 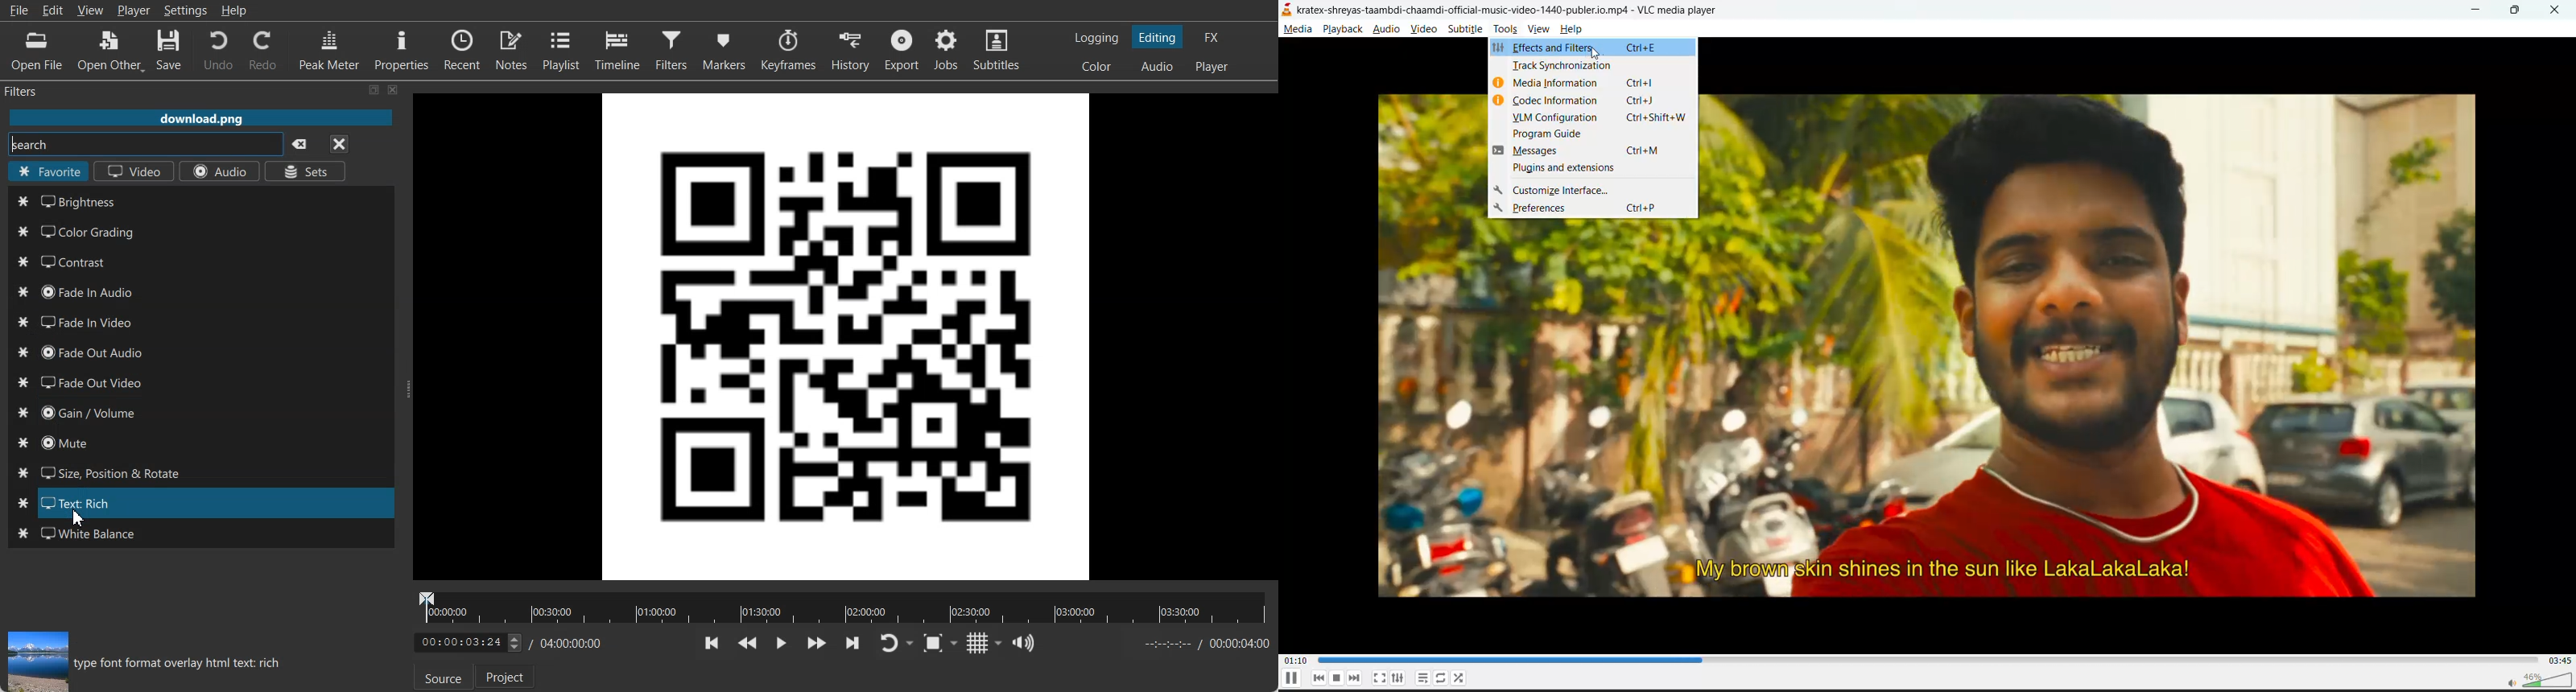 What do you see at coordinates (200, 230) in the screenshot?
I see `Color Grading` at bounding box center [200, 230].